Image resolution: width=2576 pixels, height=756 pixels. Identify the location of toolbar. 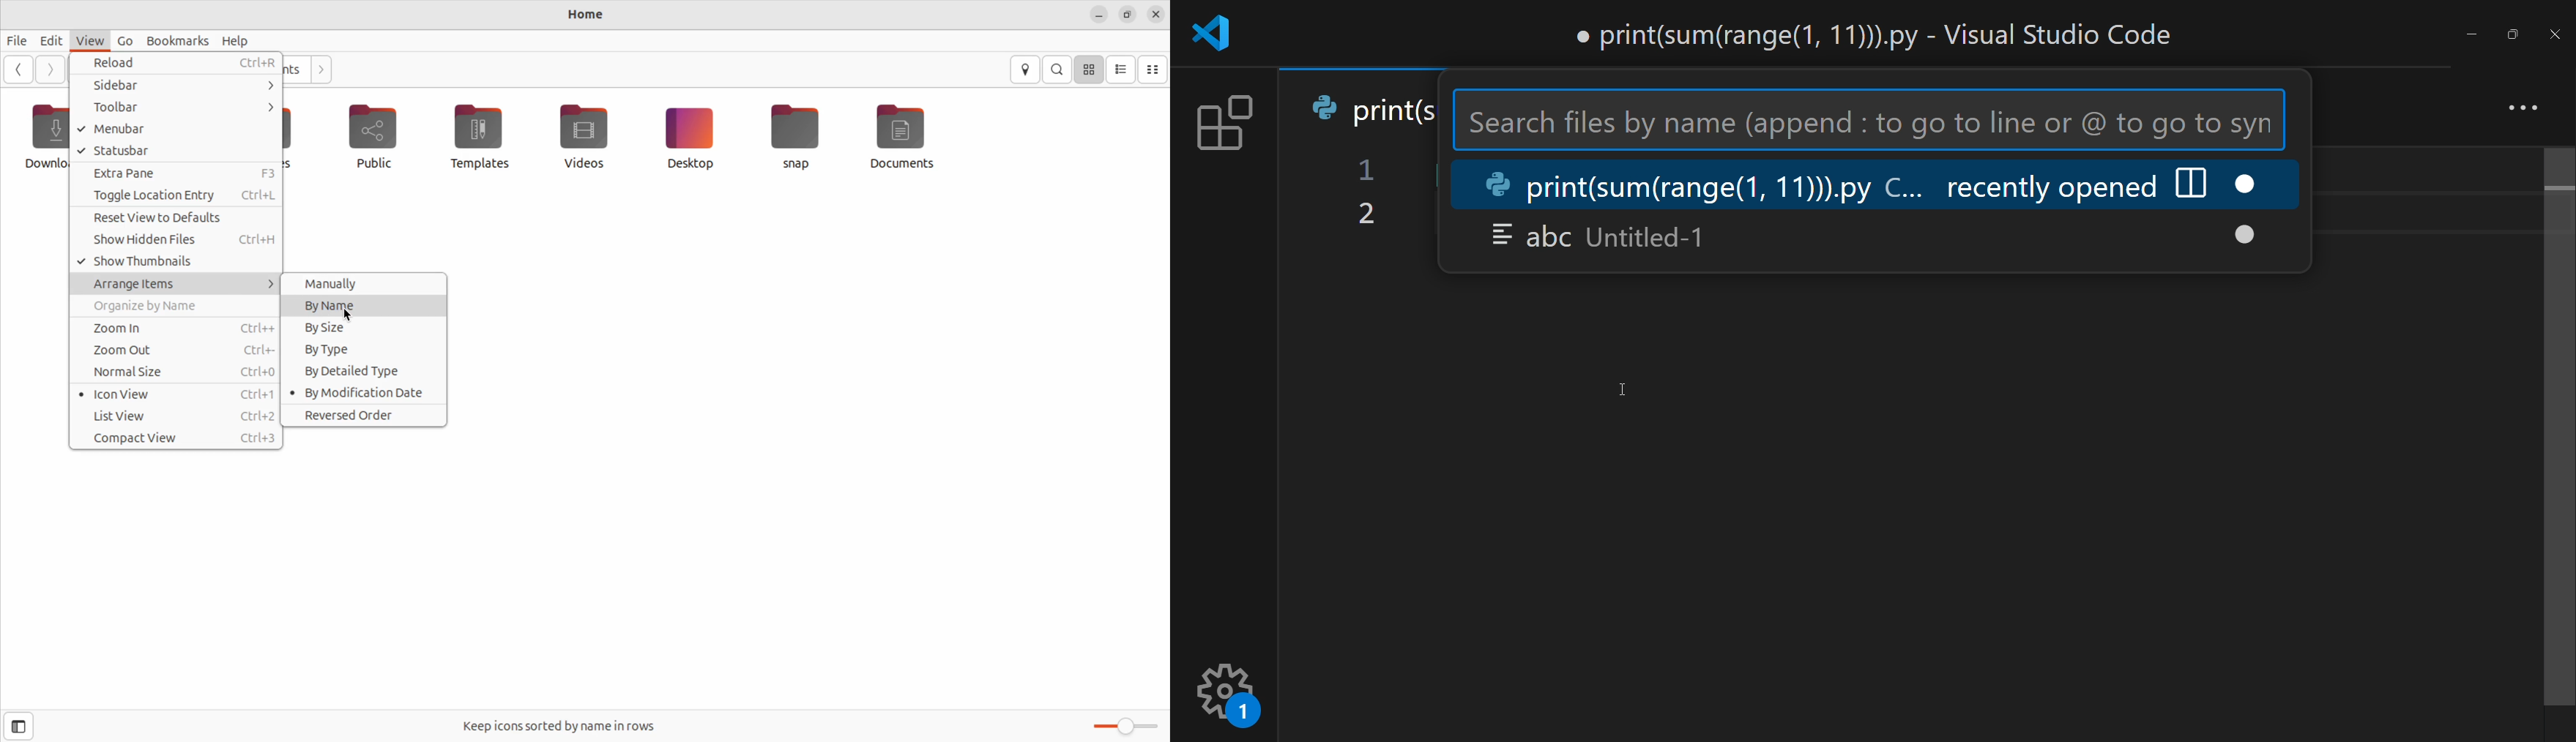
(174, 108).